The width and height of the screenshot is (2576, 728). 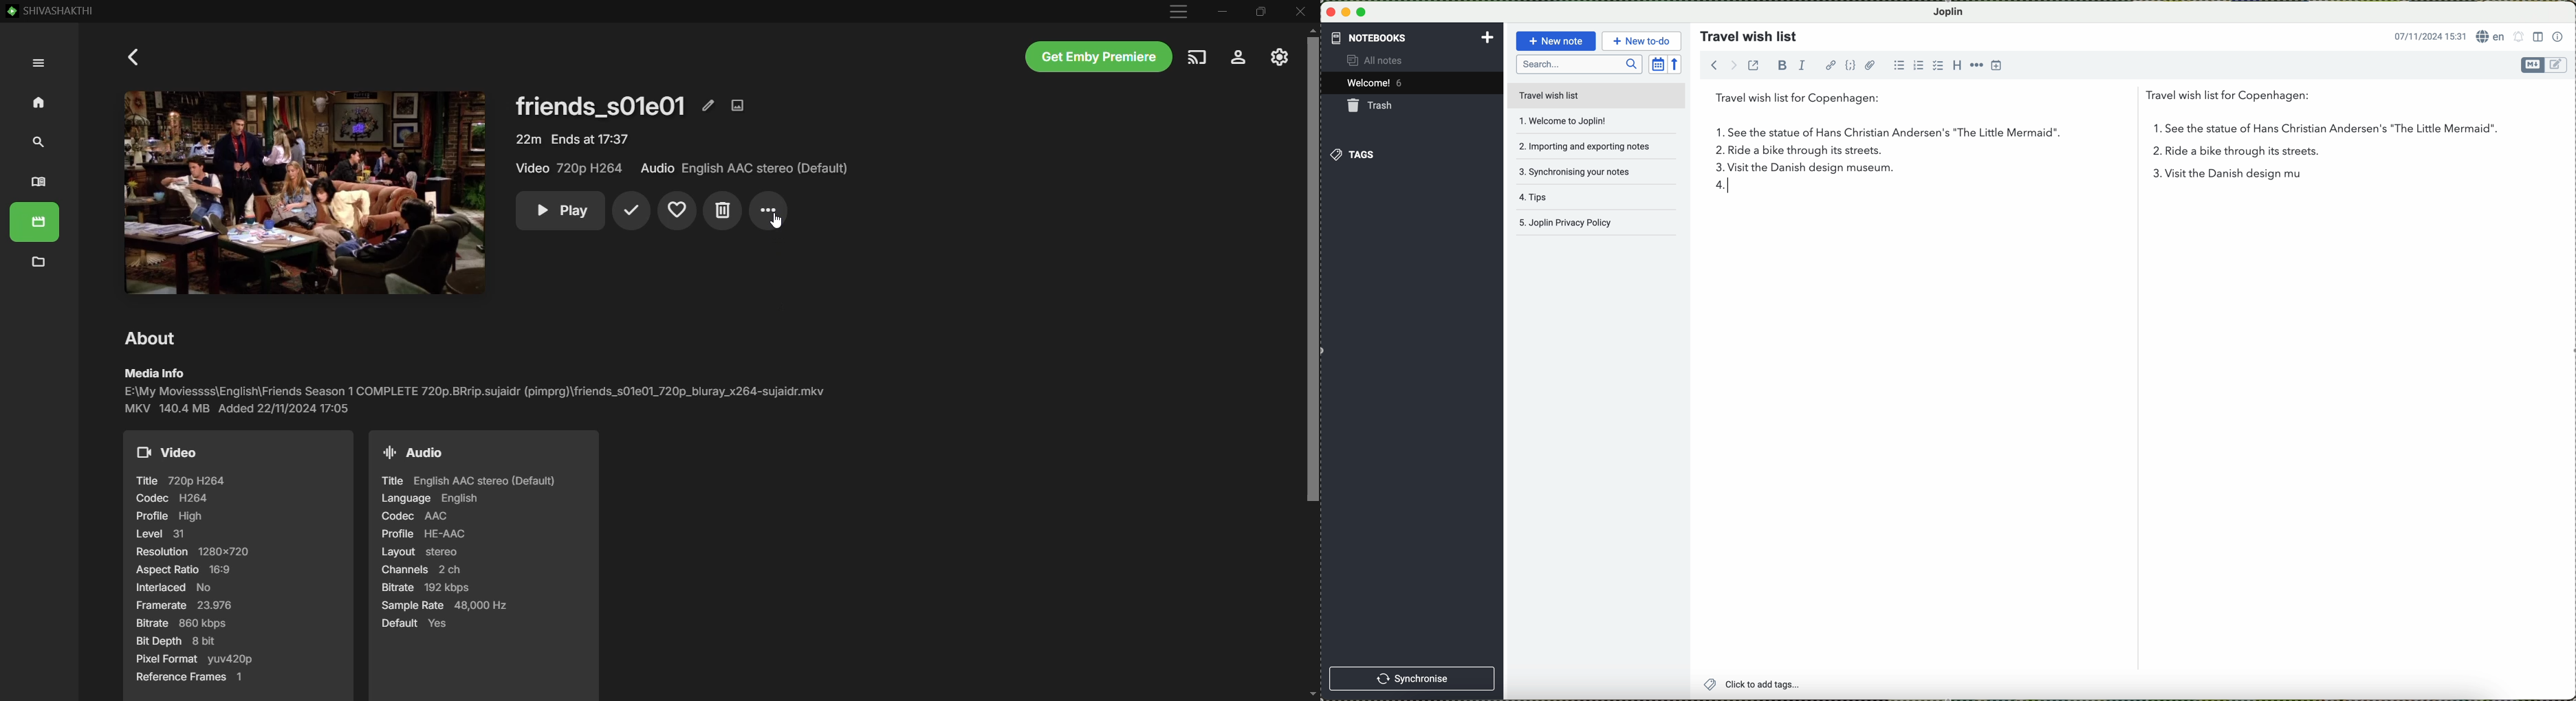 I want to click on Video Quality, so click(x=571, y=168).